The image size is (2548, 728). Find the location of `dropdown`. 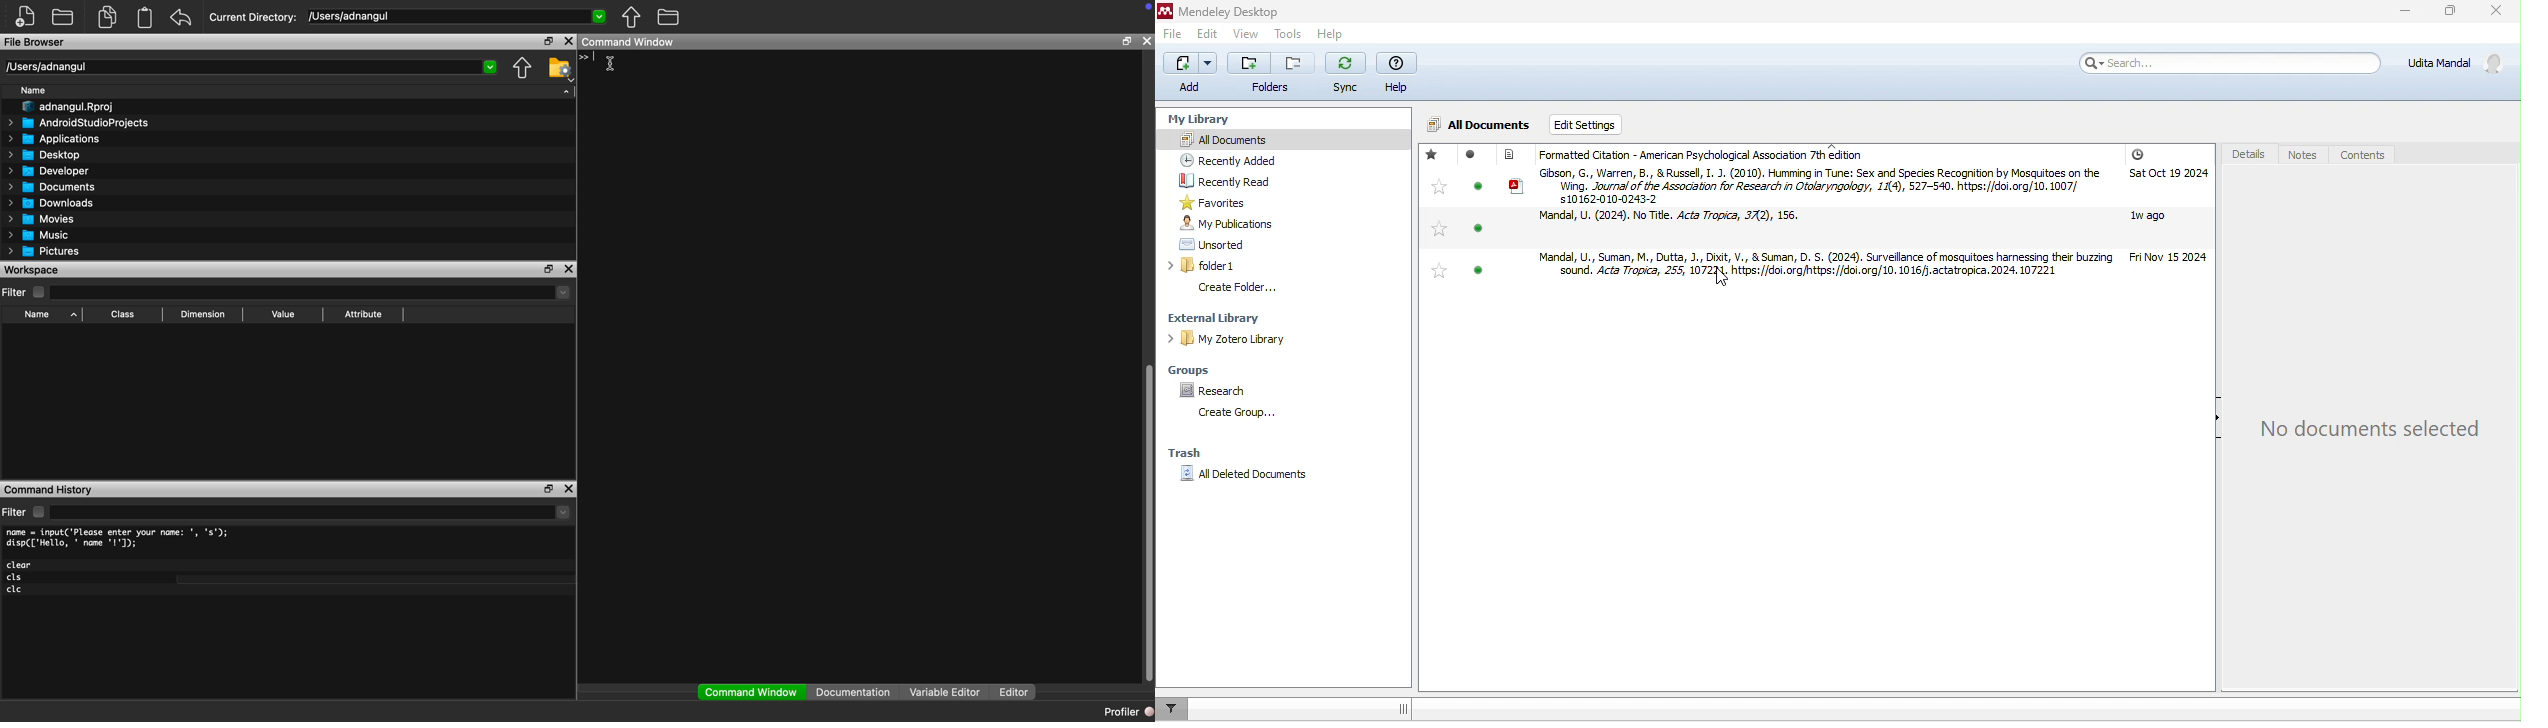

dropdown is located at coordinates (562, 292).